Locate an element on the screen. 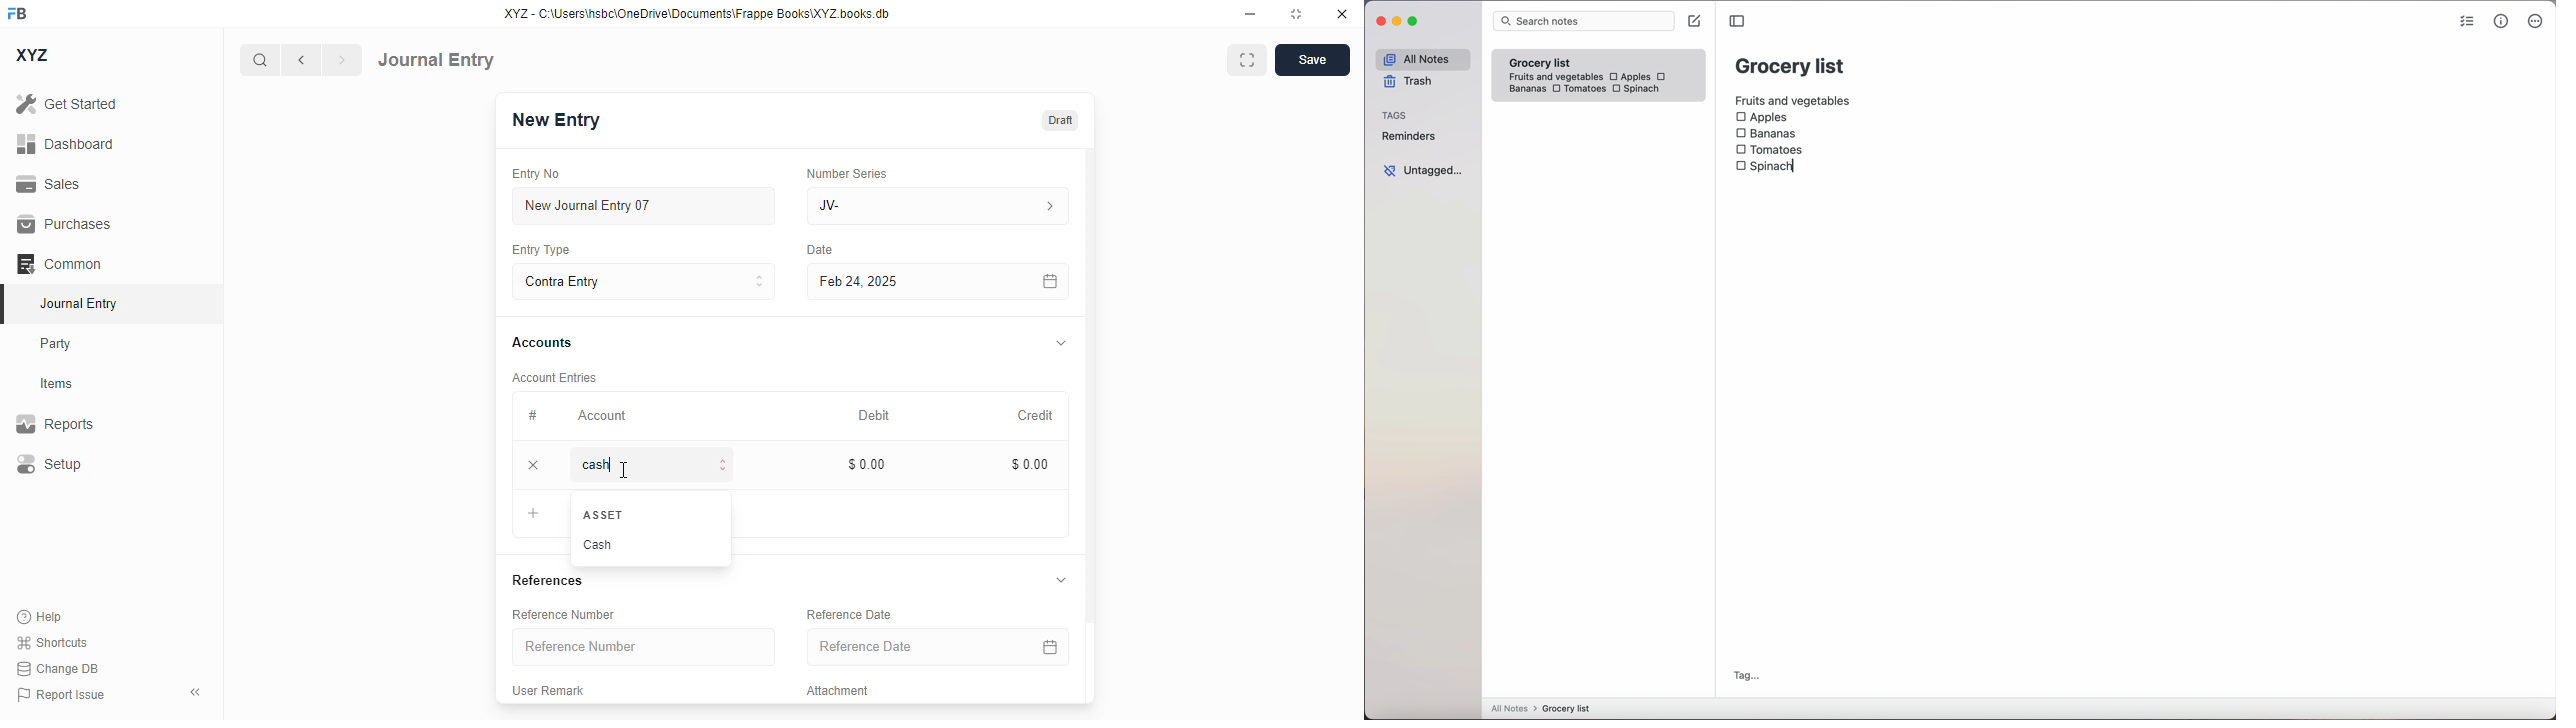 Image resolution: width=2576 pixels, height=728 pixels. toggle expand/collapse is located at coordinates (1062, 580).